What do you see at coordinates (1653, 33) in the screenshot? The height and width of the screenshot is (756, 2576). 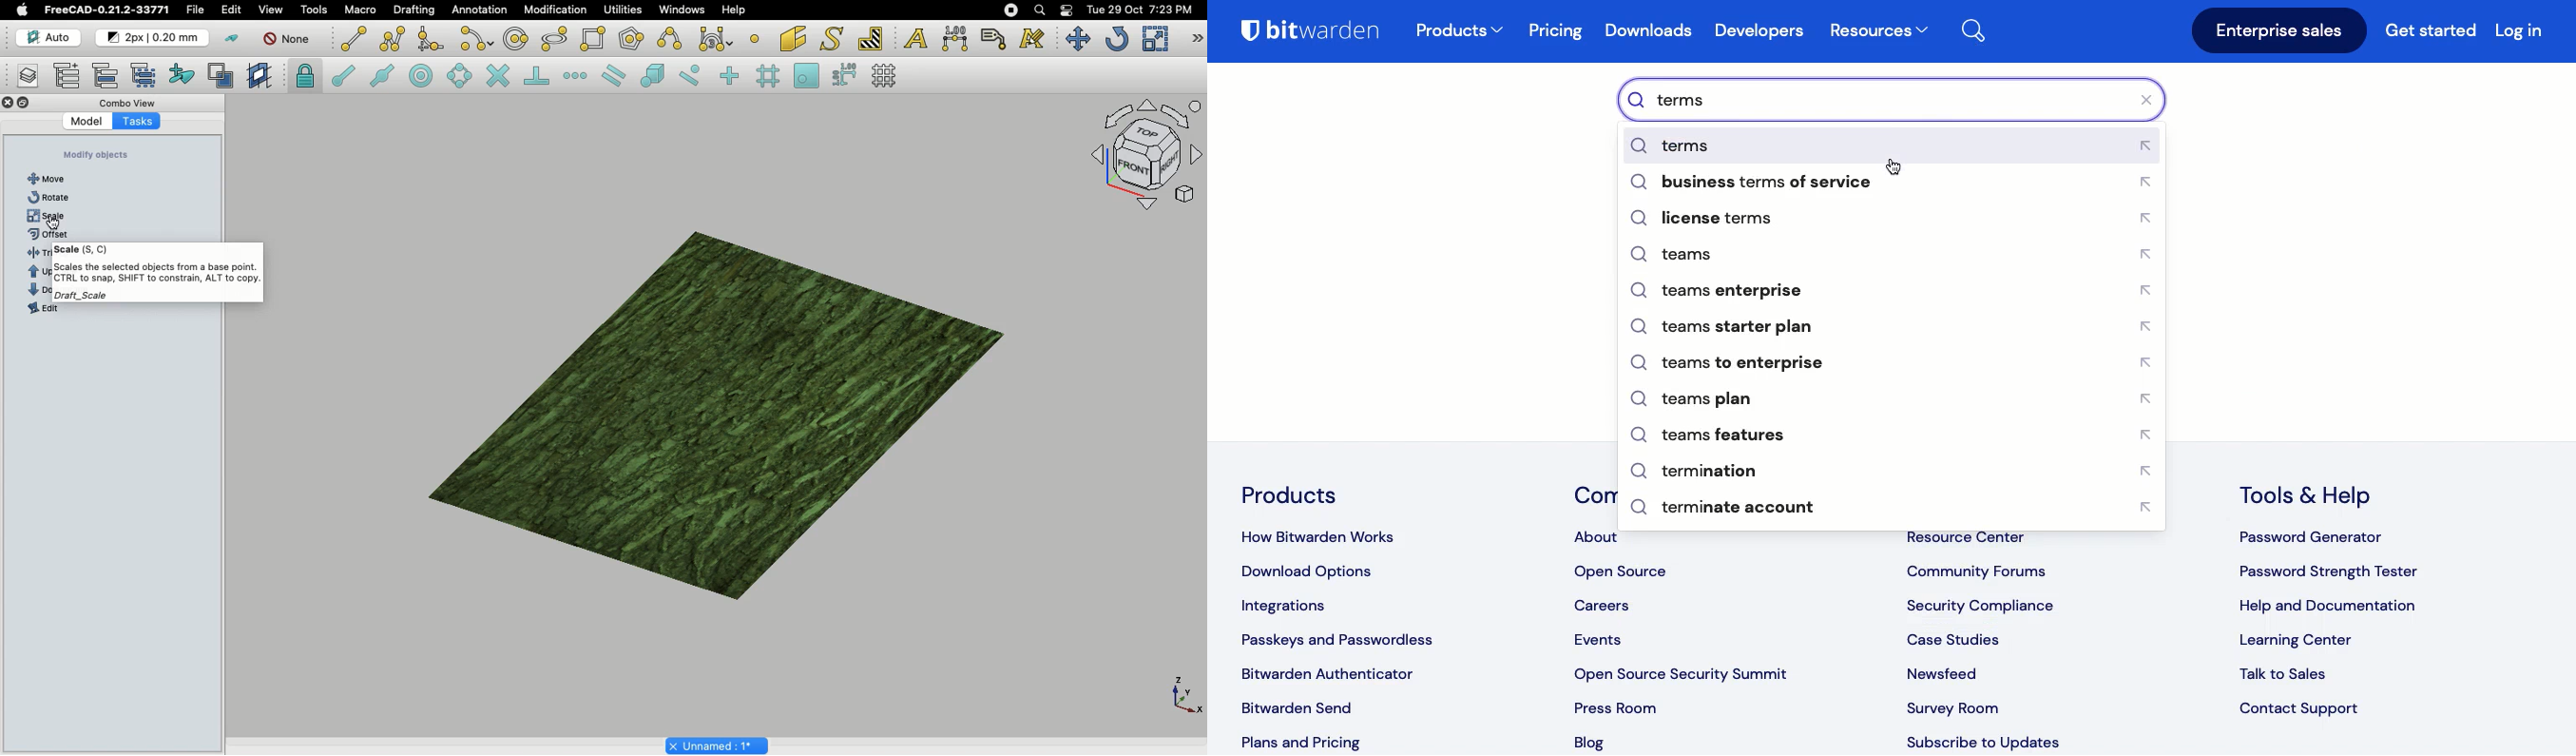 I see `Downloads` at bounding box center [1653, 33].